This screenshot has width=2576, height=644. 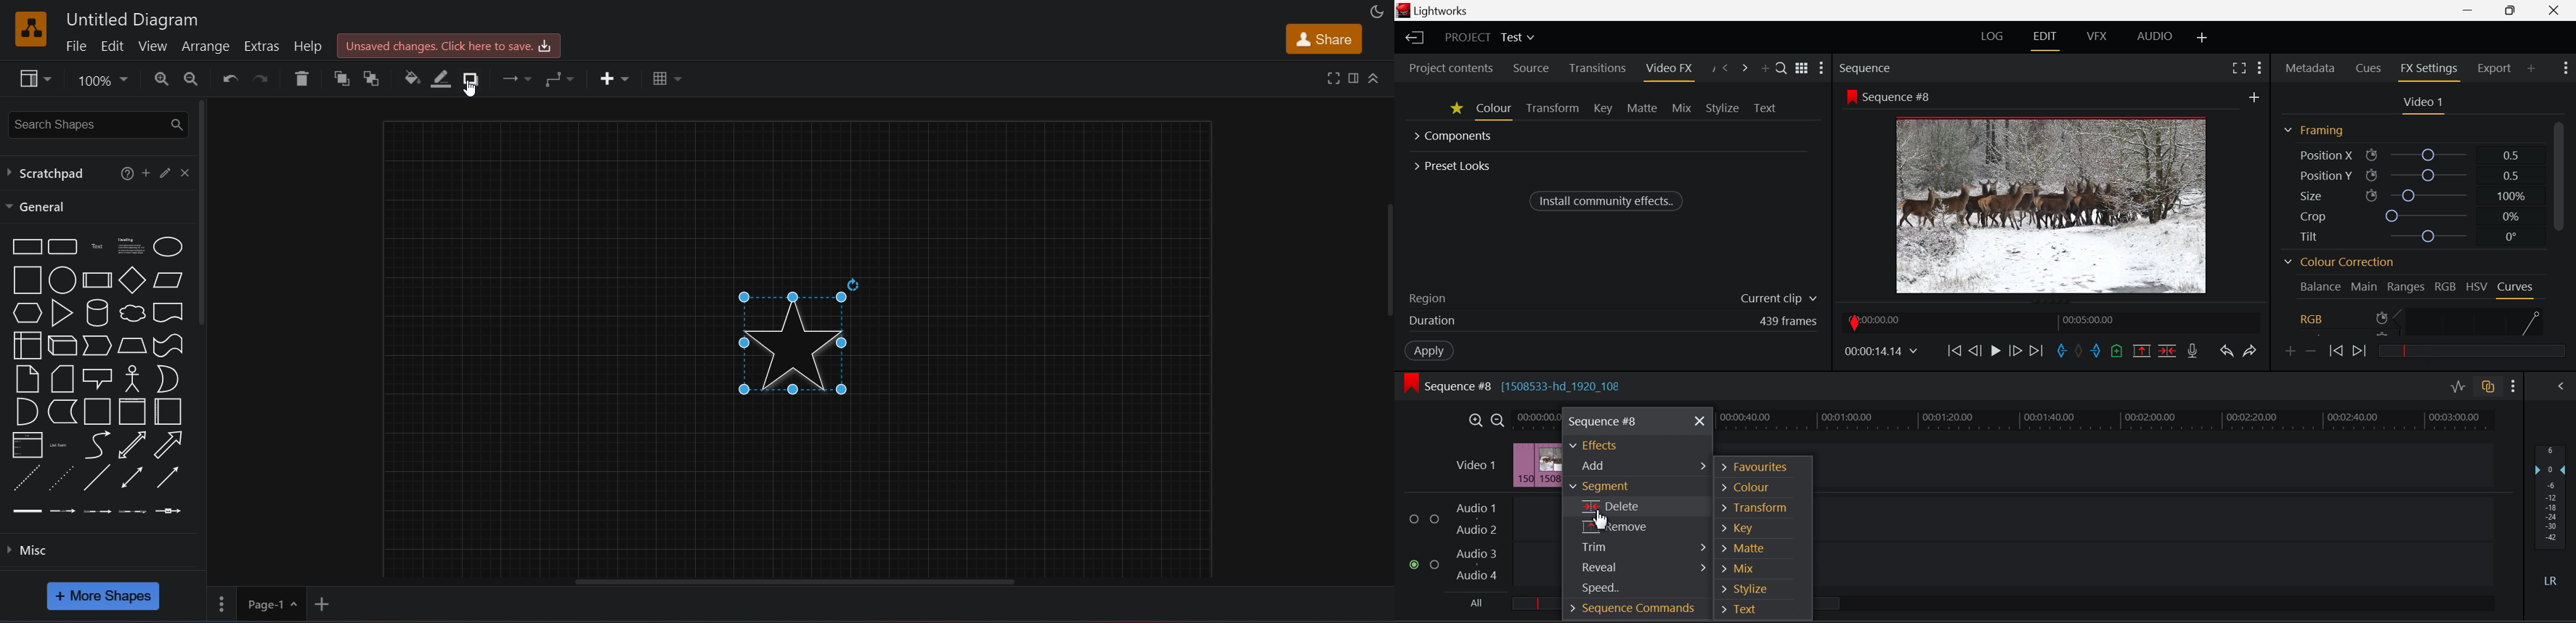 What do you see at coordinates (2338, 262) in the screenshot?
I see `Colour Correction` at bounding box center [2338, 262].